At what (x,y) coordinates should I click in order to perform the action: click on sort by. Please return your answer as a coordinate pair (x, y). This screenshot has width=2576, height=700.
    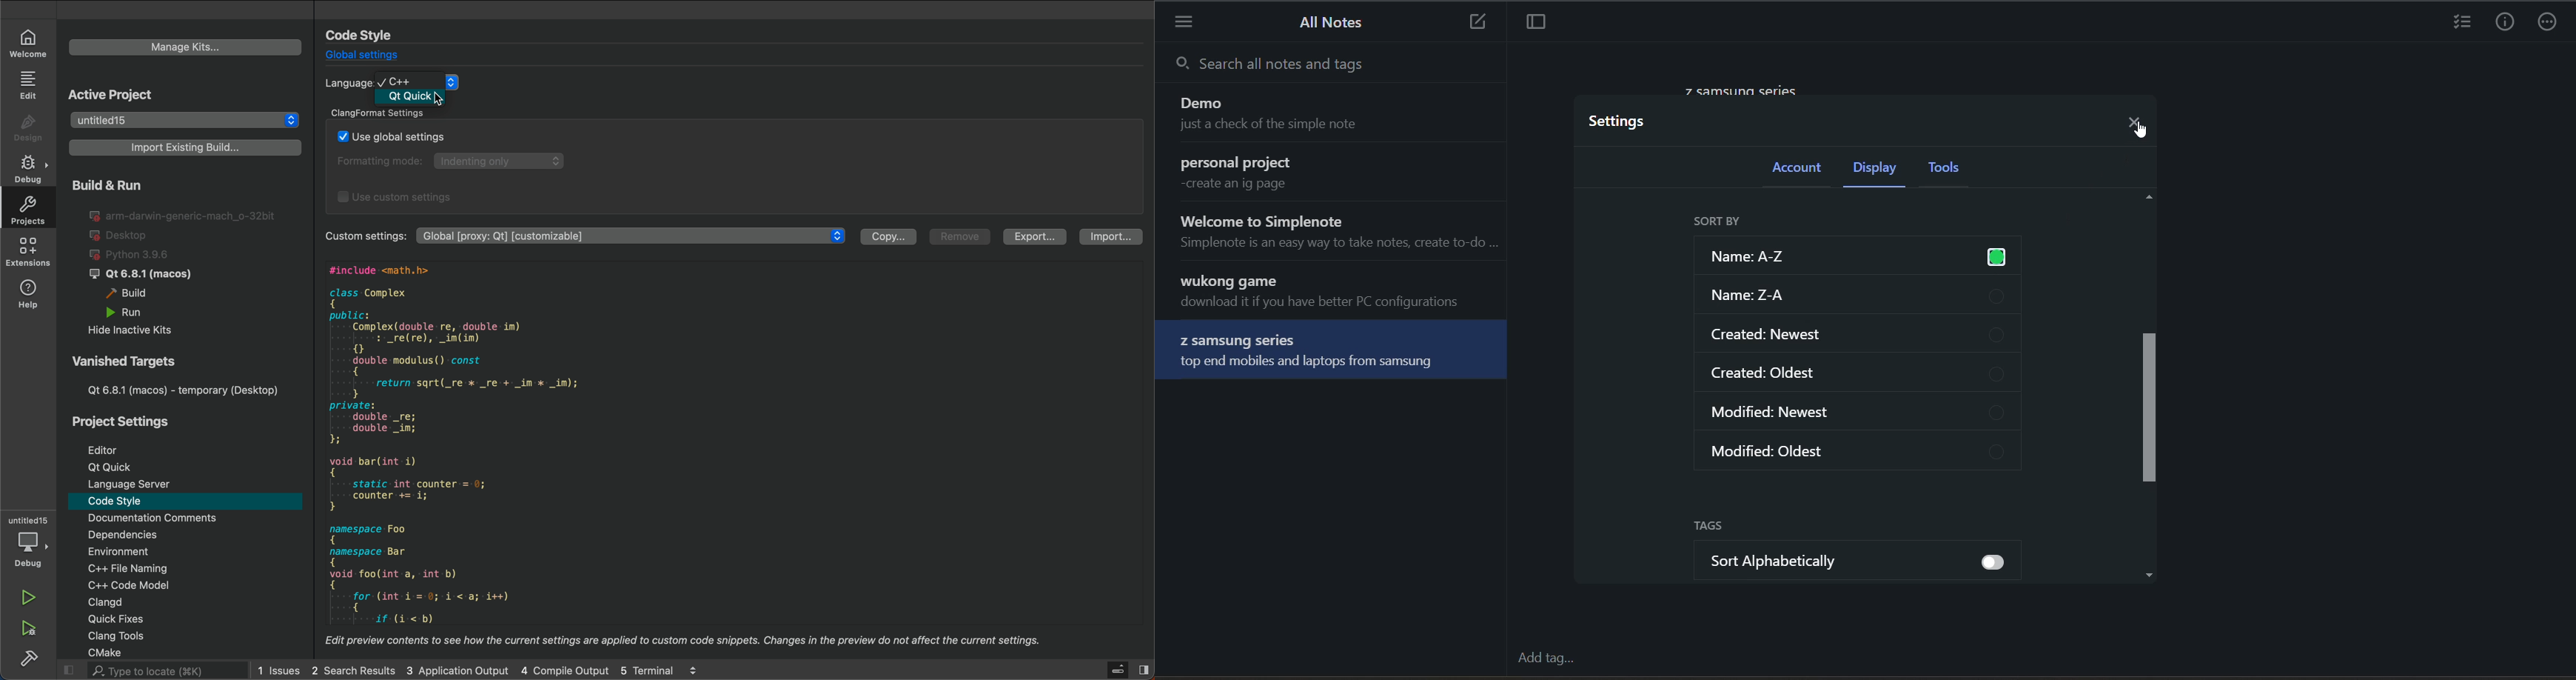
    Looking at the image, I should click on (1720, 222).